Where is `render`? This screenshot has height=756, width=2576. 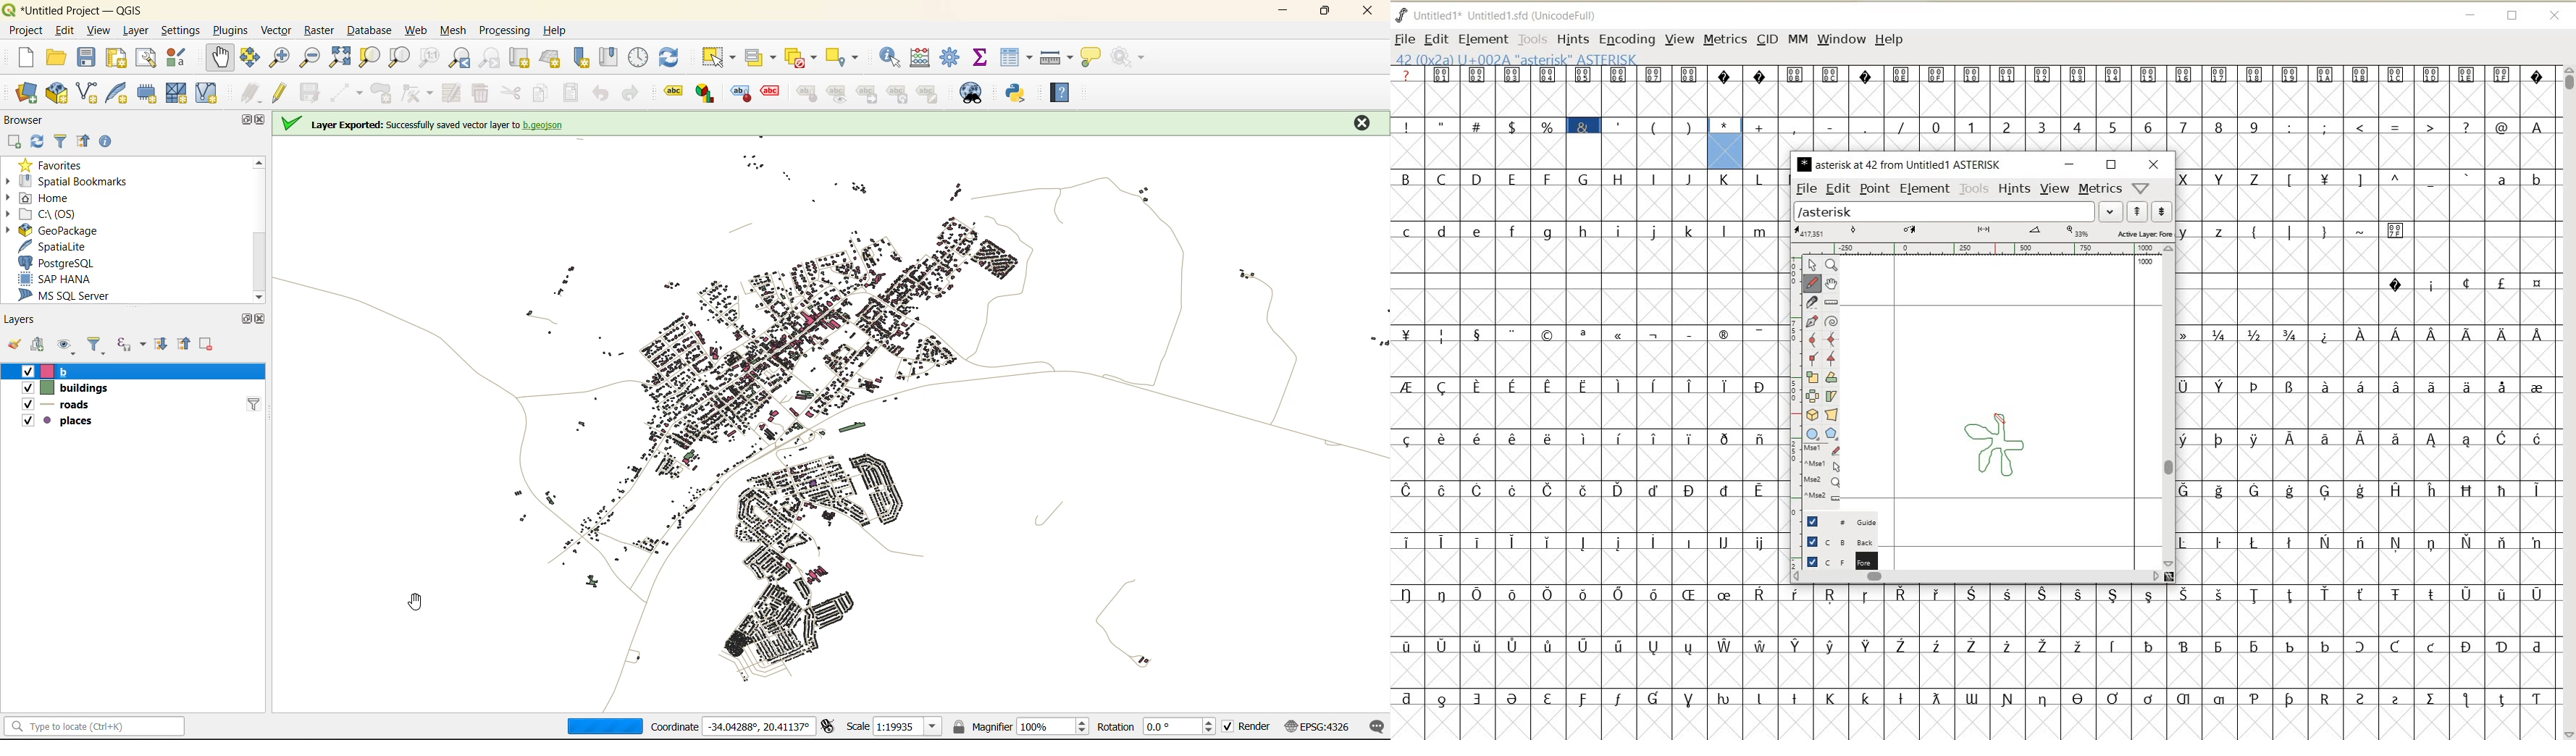
render is located at coordinates (1248, 727).